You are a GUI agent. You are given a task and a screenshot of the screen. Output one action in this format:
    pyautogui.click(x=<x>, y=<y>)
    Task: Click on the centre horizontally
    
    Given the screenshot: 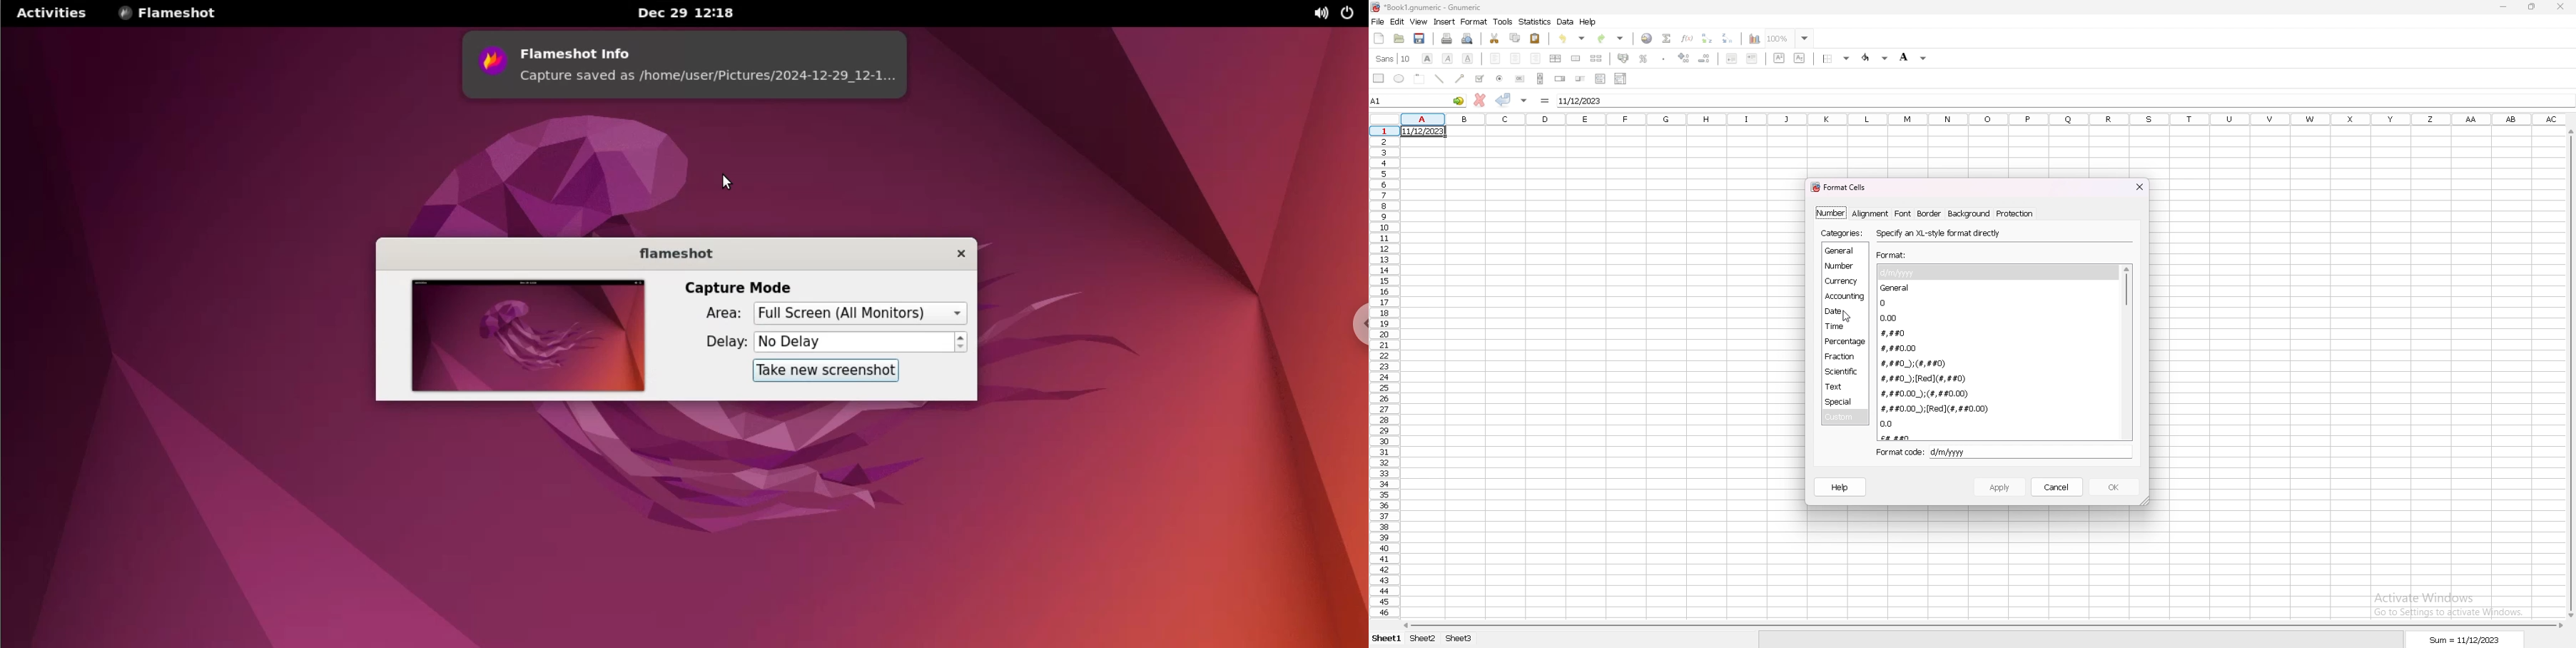 What is the action you would take?
    pyautogui.click(x=1555, y=59)
    